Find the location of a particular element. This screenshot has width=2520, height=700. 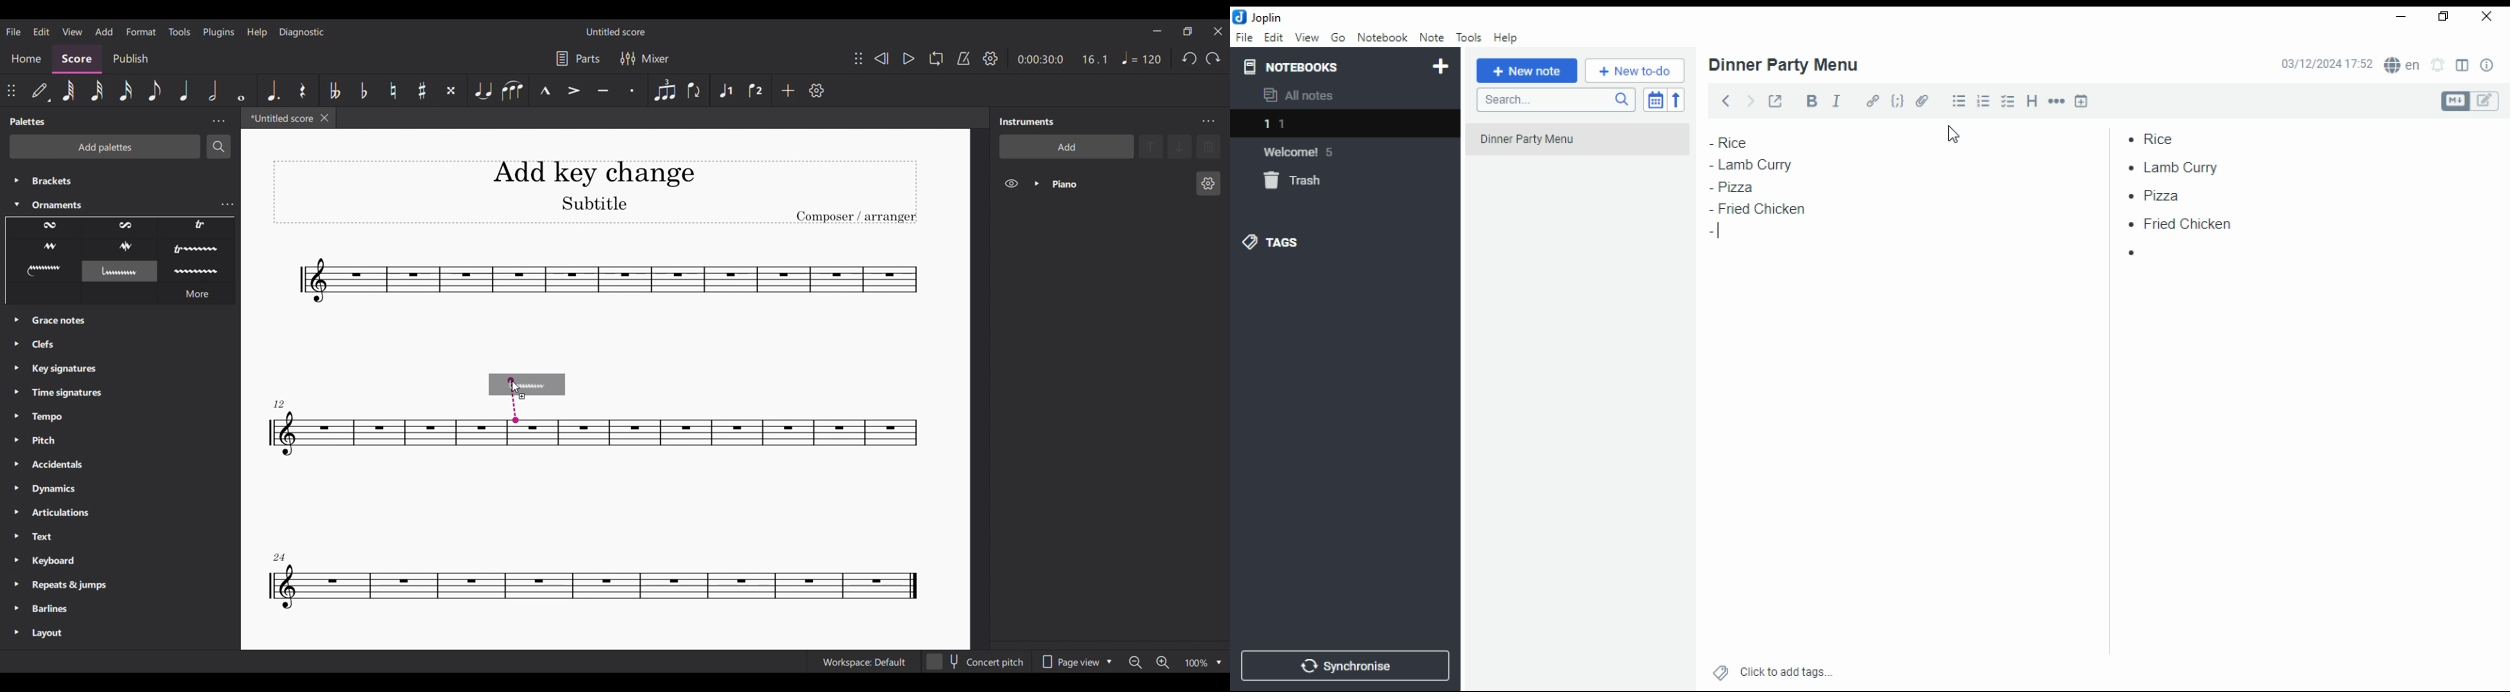

new notebook is located at coordinates (1441, 67).